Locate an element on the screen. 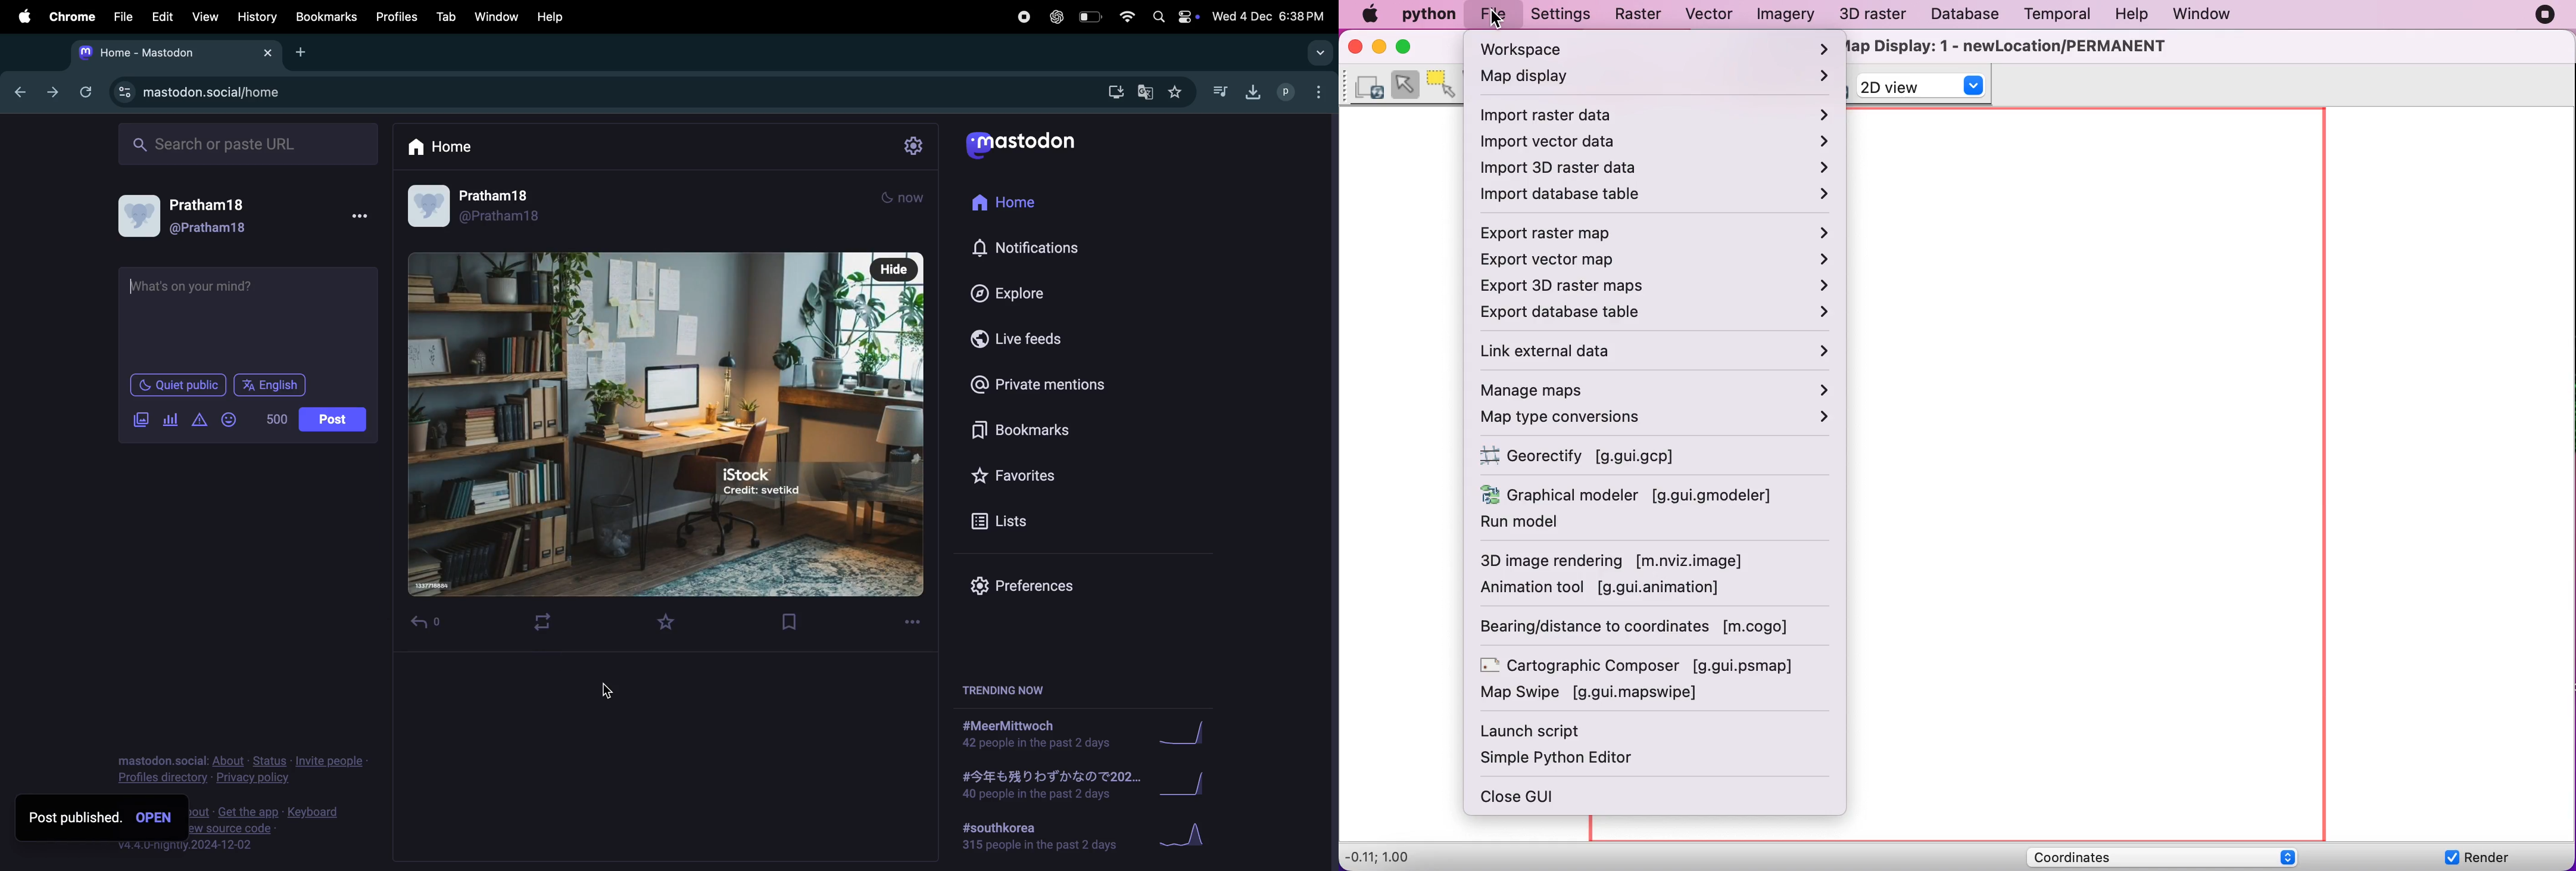 The height and width of the screenshot is (896, 2576). Quiet place is located at coordinates (178, 386).